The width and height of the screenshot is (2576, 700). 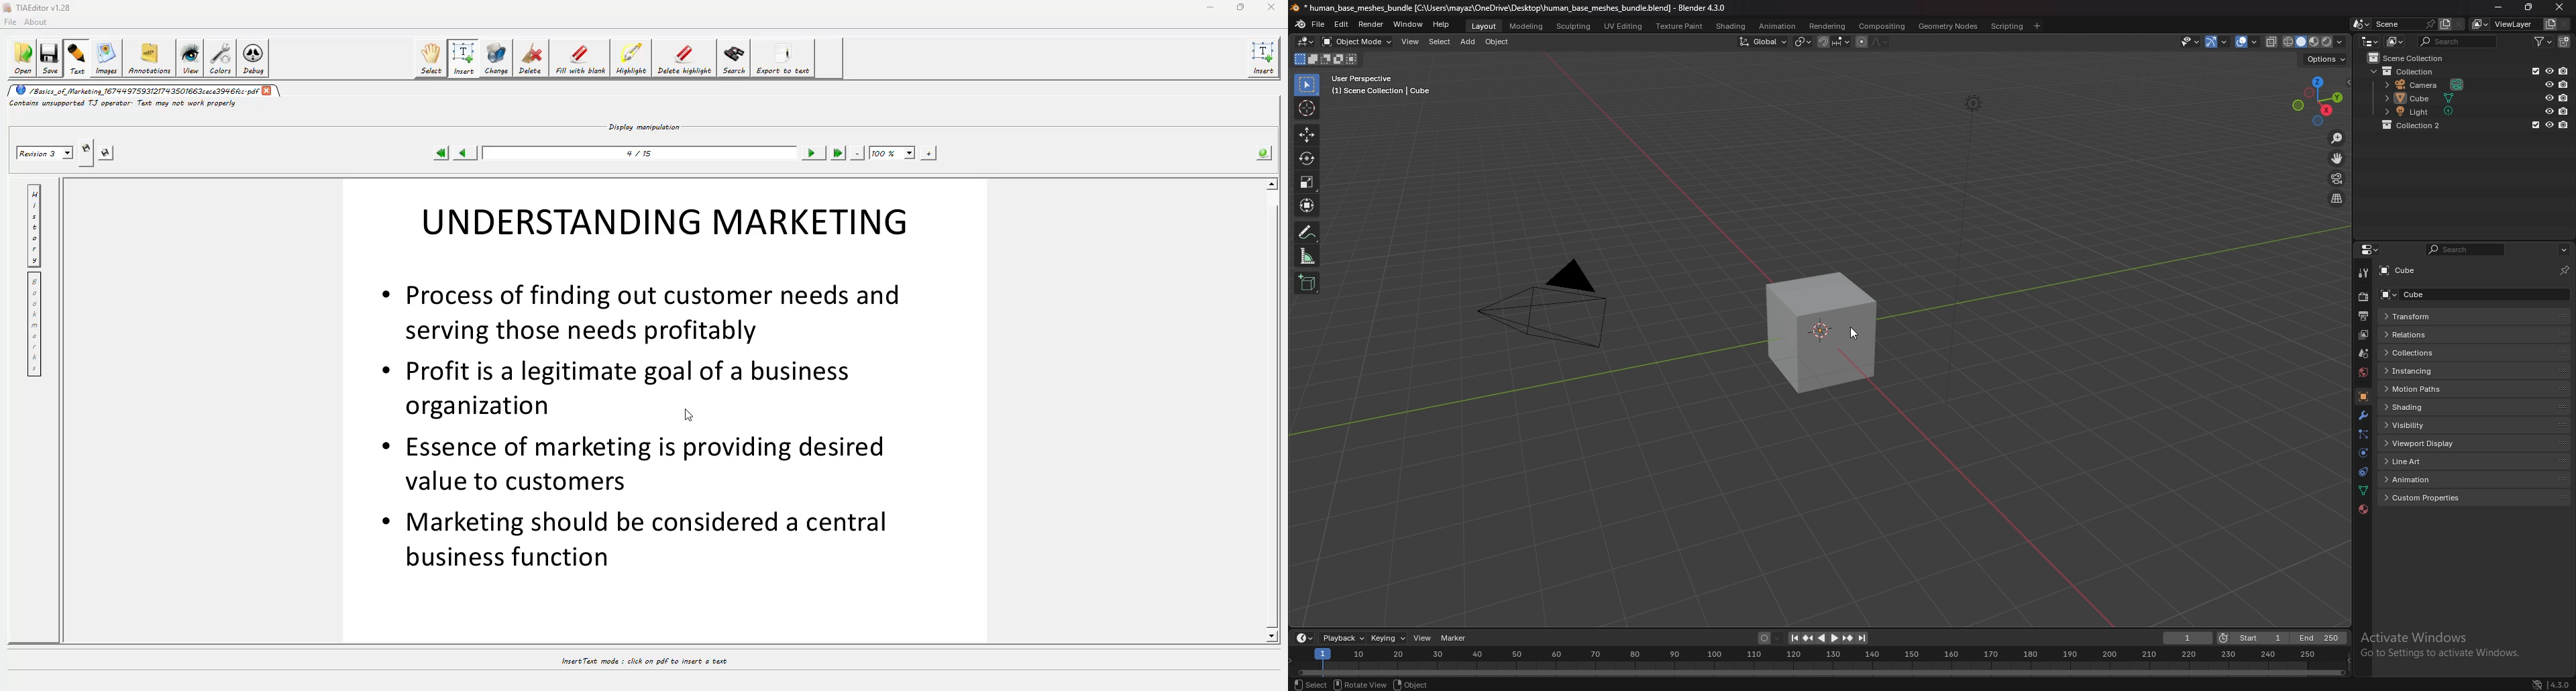 What do you see at coordinates (2319, 638) in the screenshot?
I see `end` at bounding box center [2319, 638].